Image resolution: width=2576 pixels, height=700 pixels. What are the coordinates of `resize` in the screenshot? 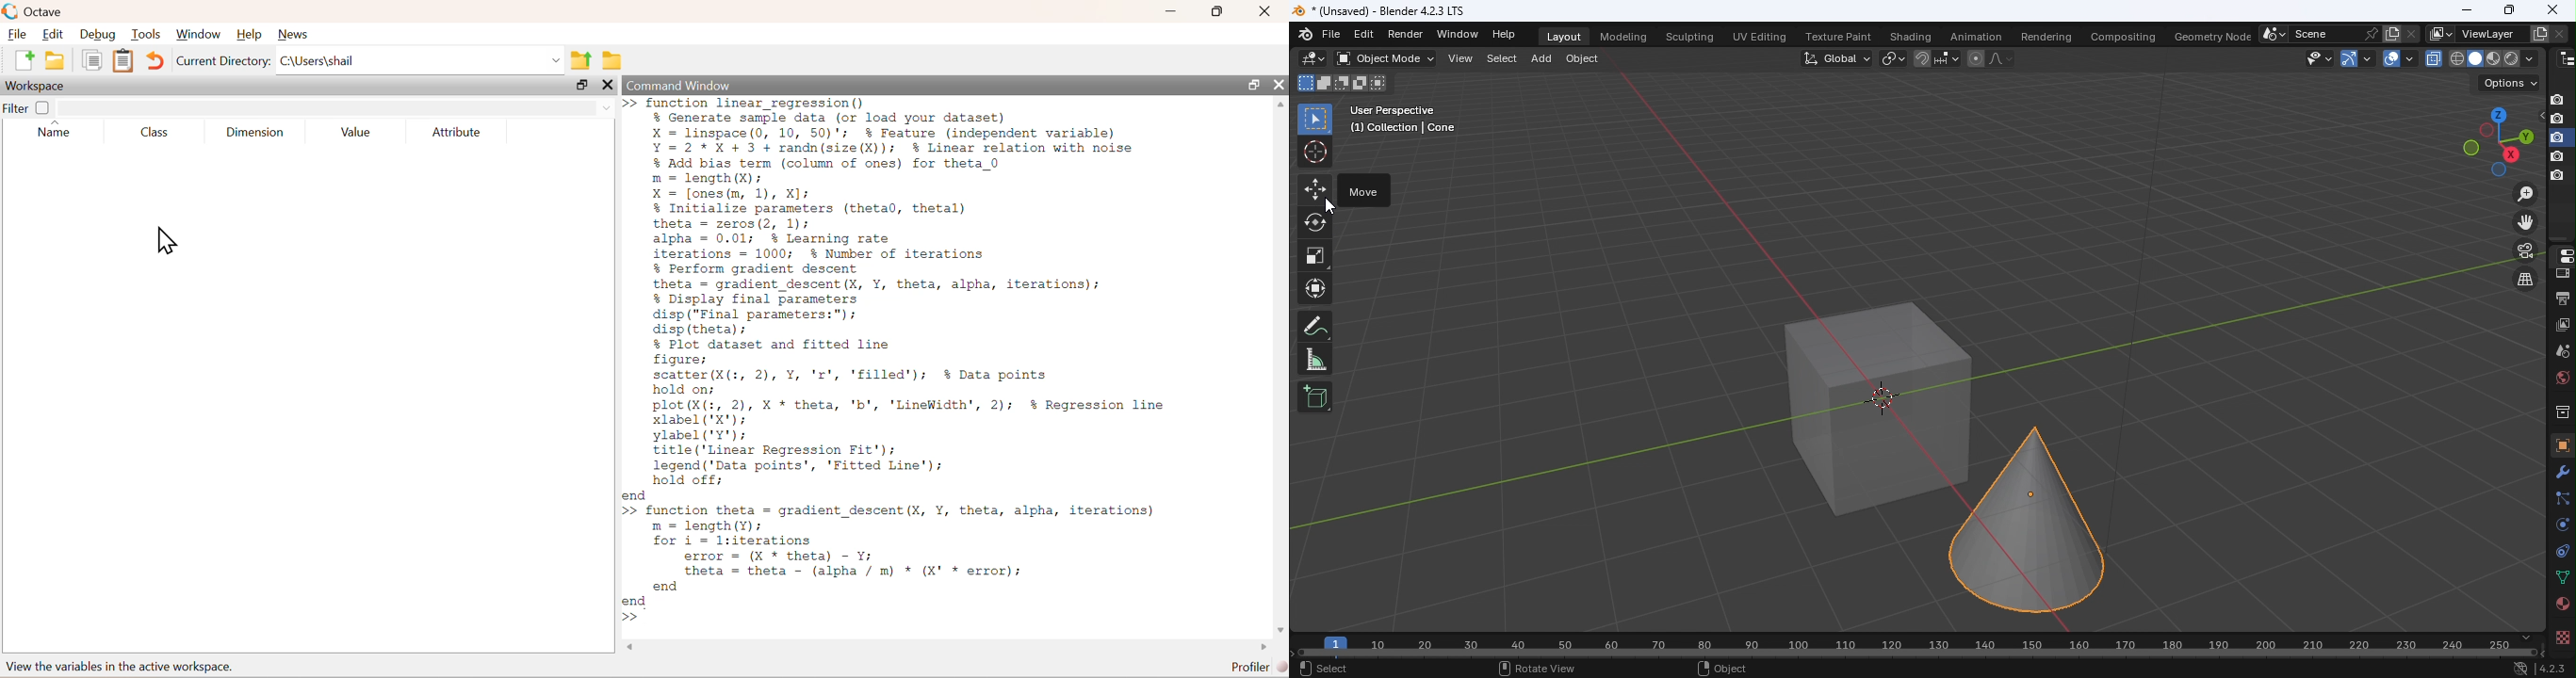 It's located at (1253, 85).